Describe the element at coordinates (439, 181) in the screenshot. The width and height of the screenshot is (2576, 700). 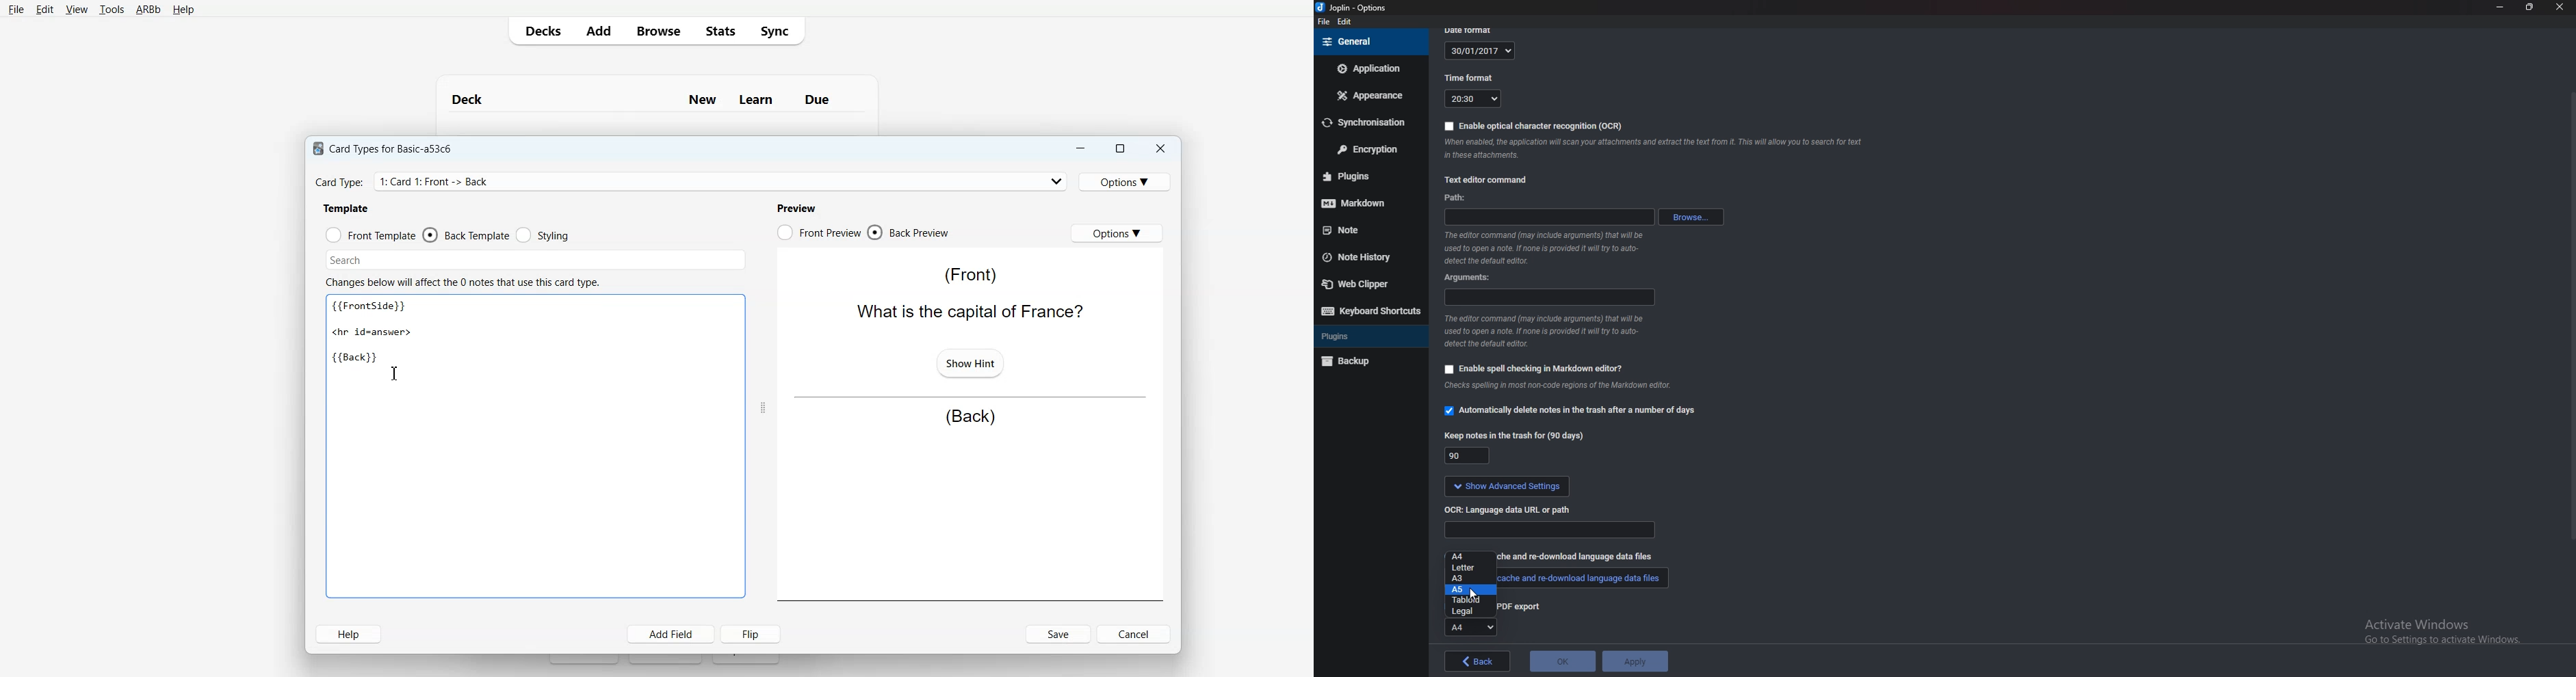
I see `Card Type: 1: Card 1: Front -> Back` at that location.